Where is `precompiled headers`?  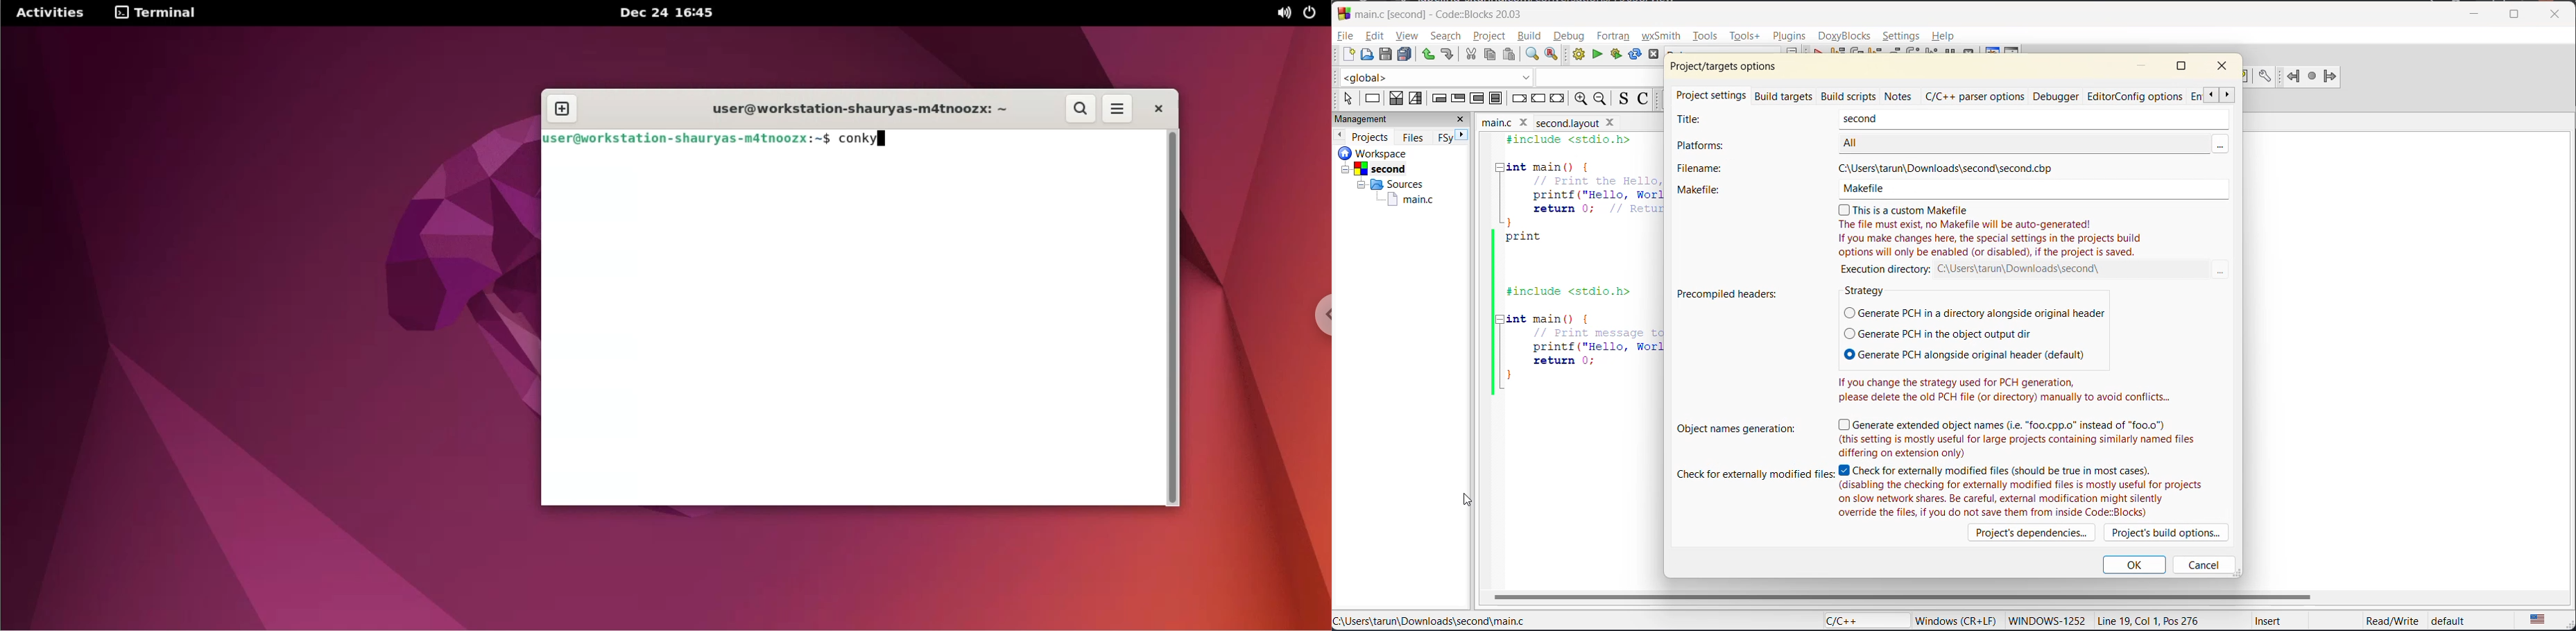
precompiled headers is located at coordinates (1724, 292).